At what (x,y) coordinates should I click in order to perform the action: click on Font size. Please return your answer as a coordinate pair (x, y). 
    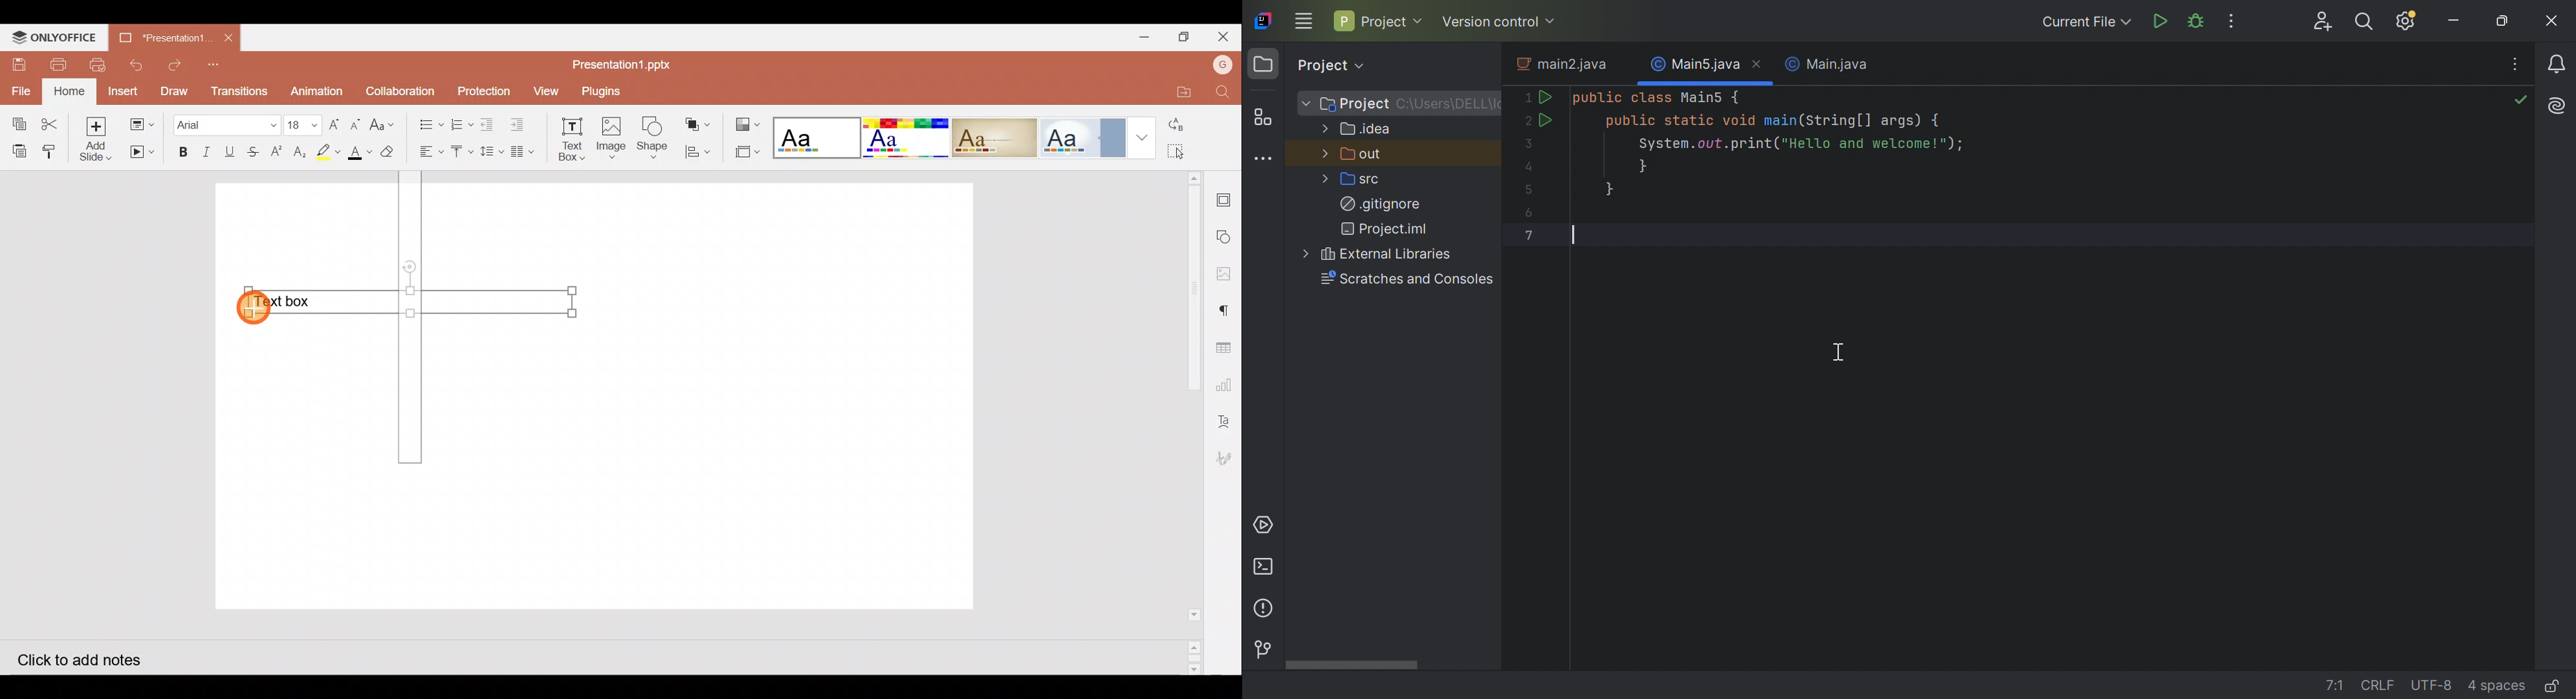
    Looking at the image, I should click on (304, 124).